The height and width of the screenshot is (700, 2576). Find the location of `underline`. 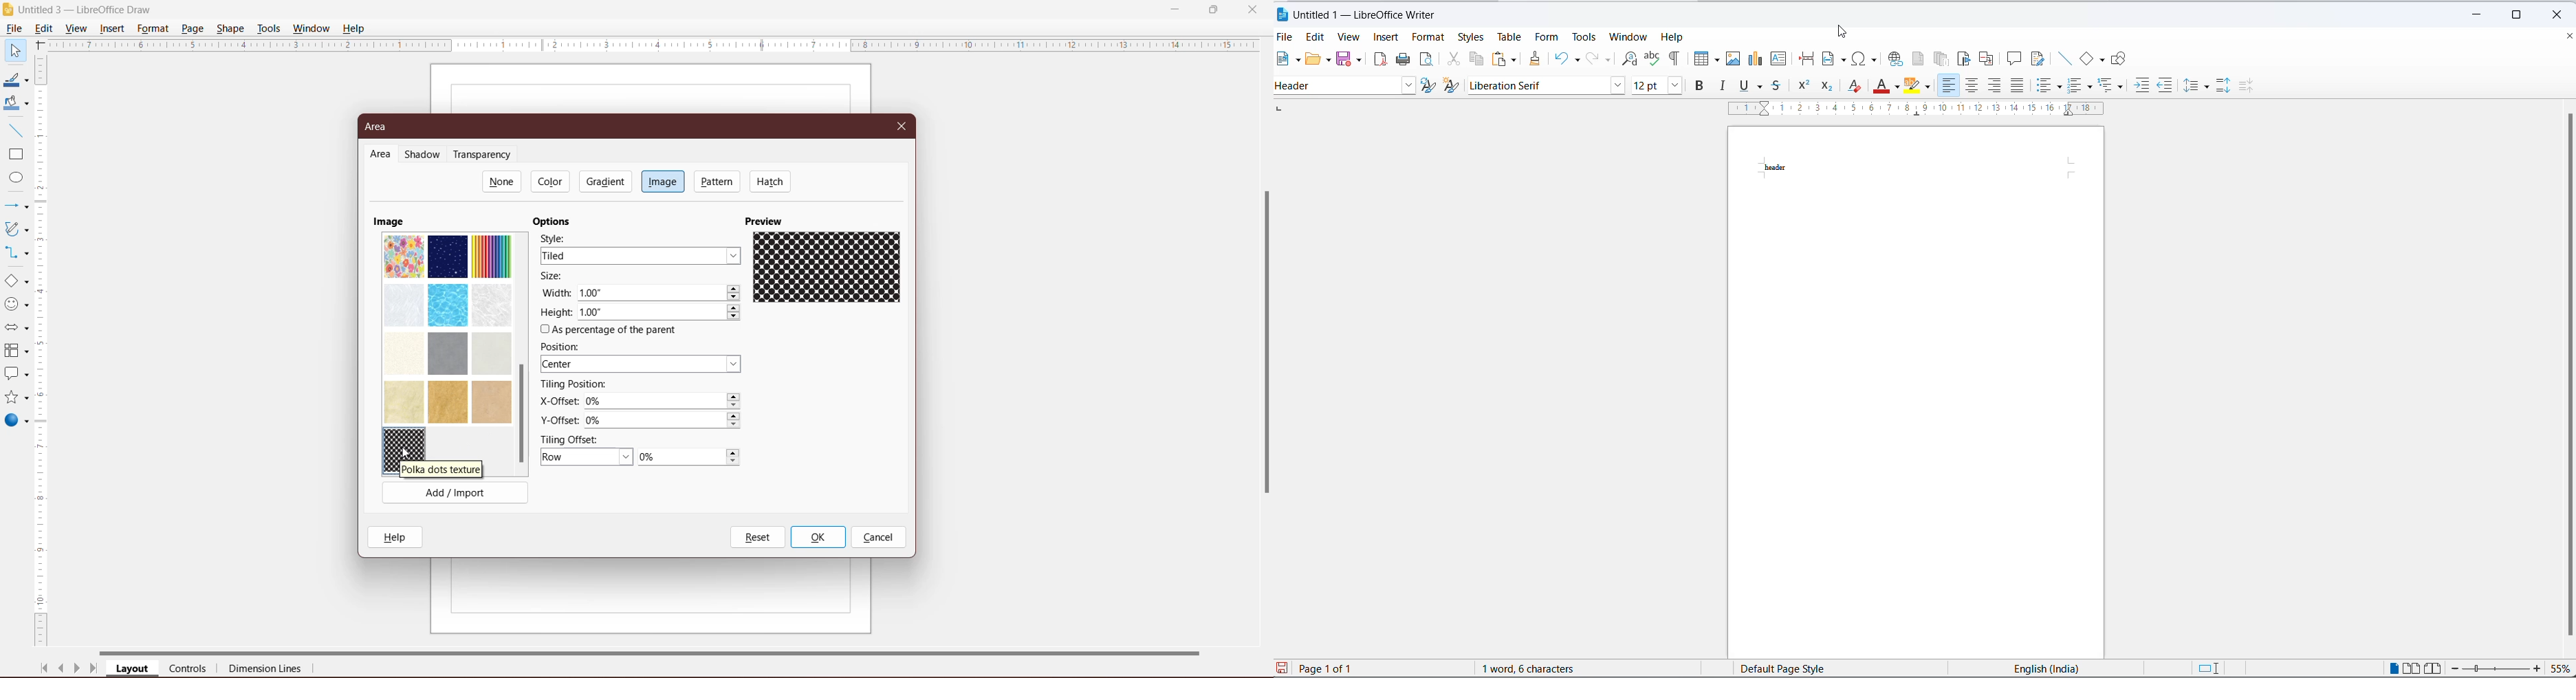

underline is located at coordinates (1761, 87).